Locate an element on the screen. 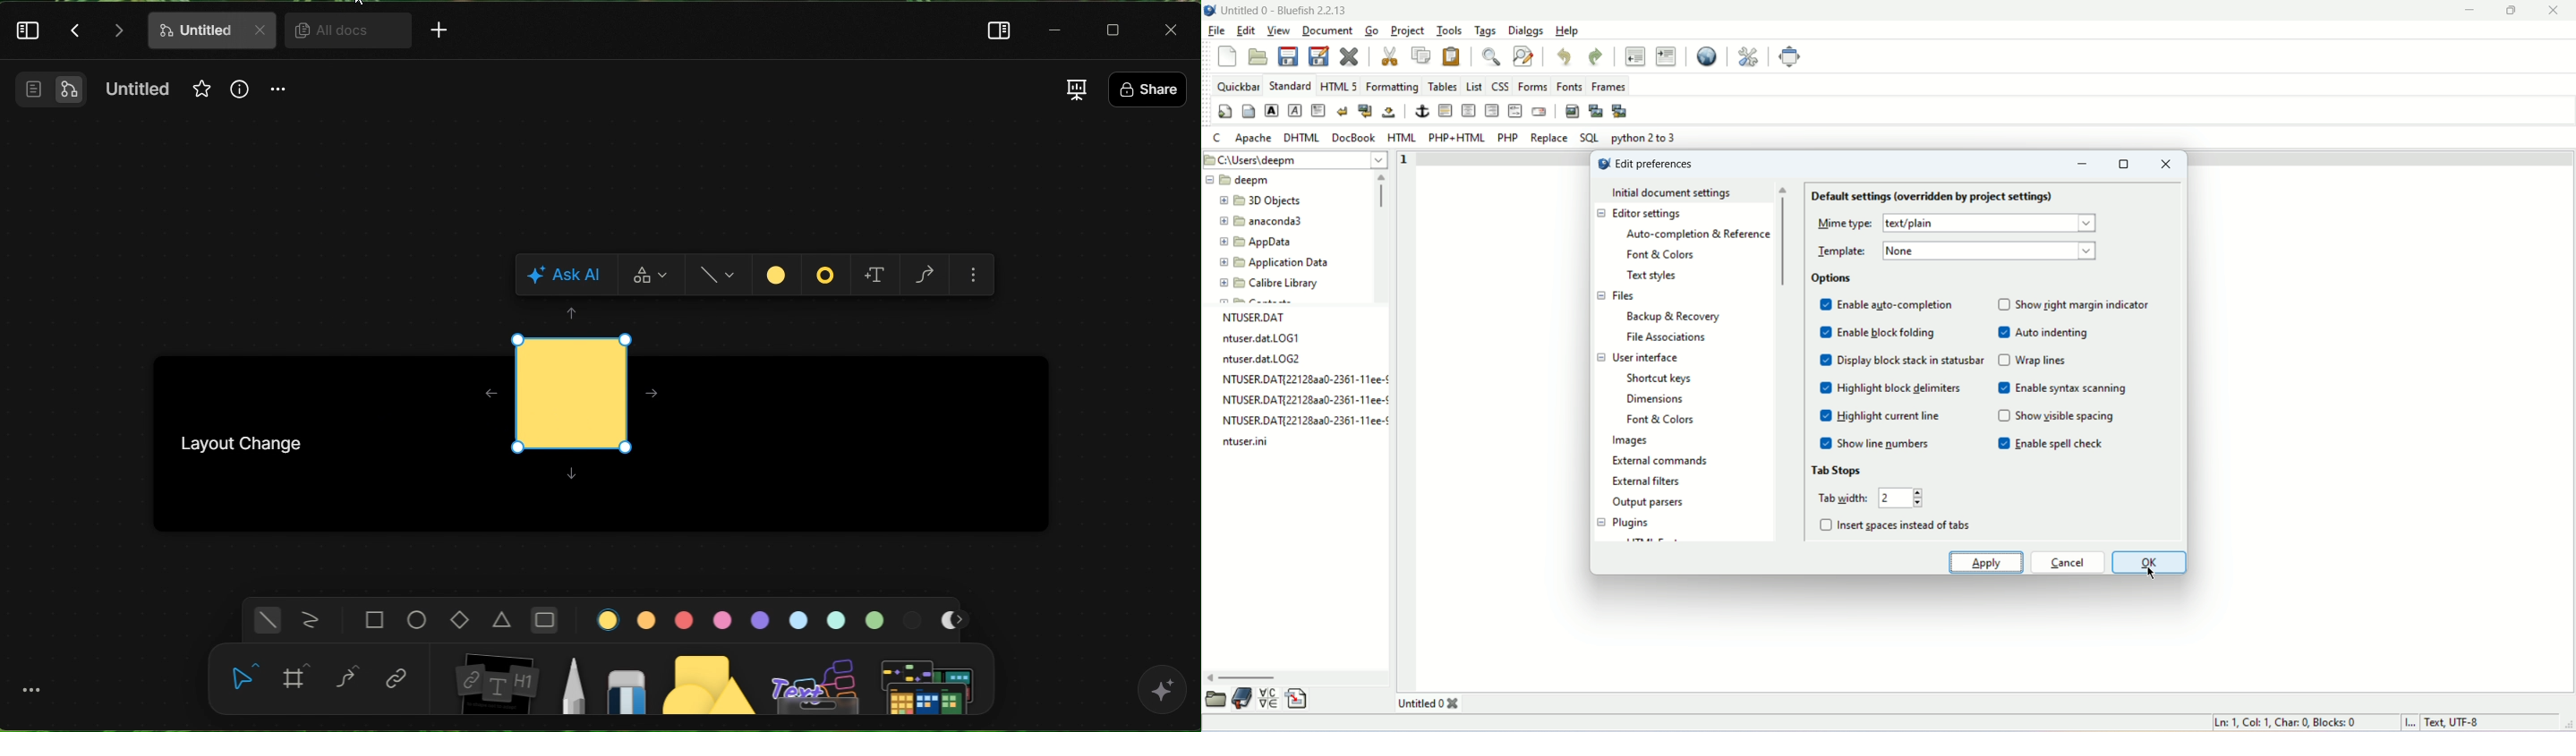  editor settings is located at coordinates (1638, 213).